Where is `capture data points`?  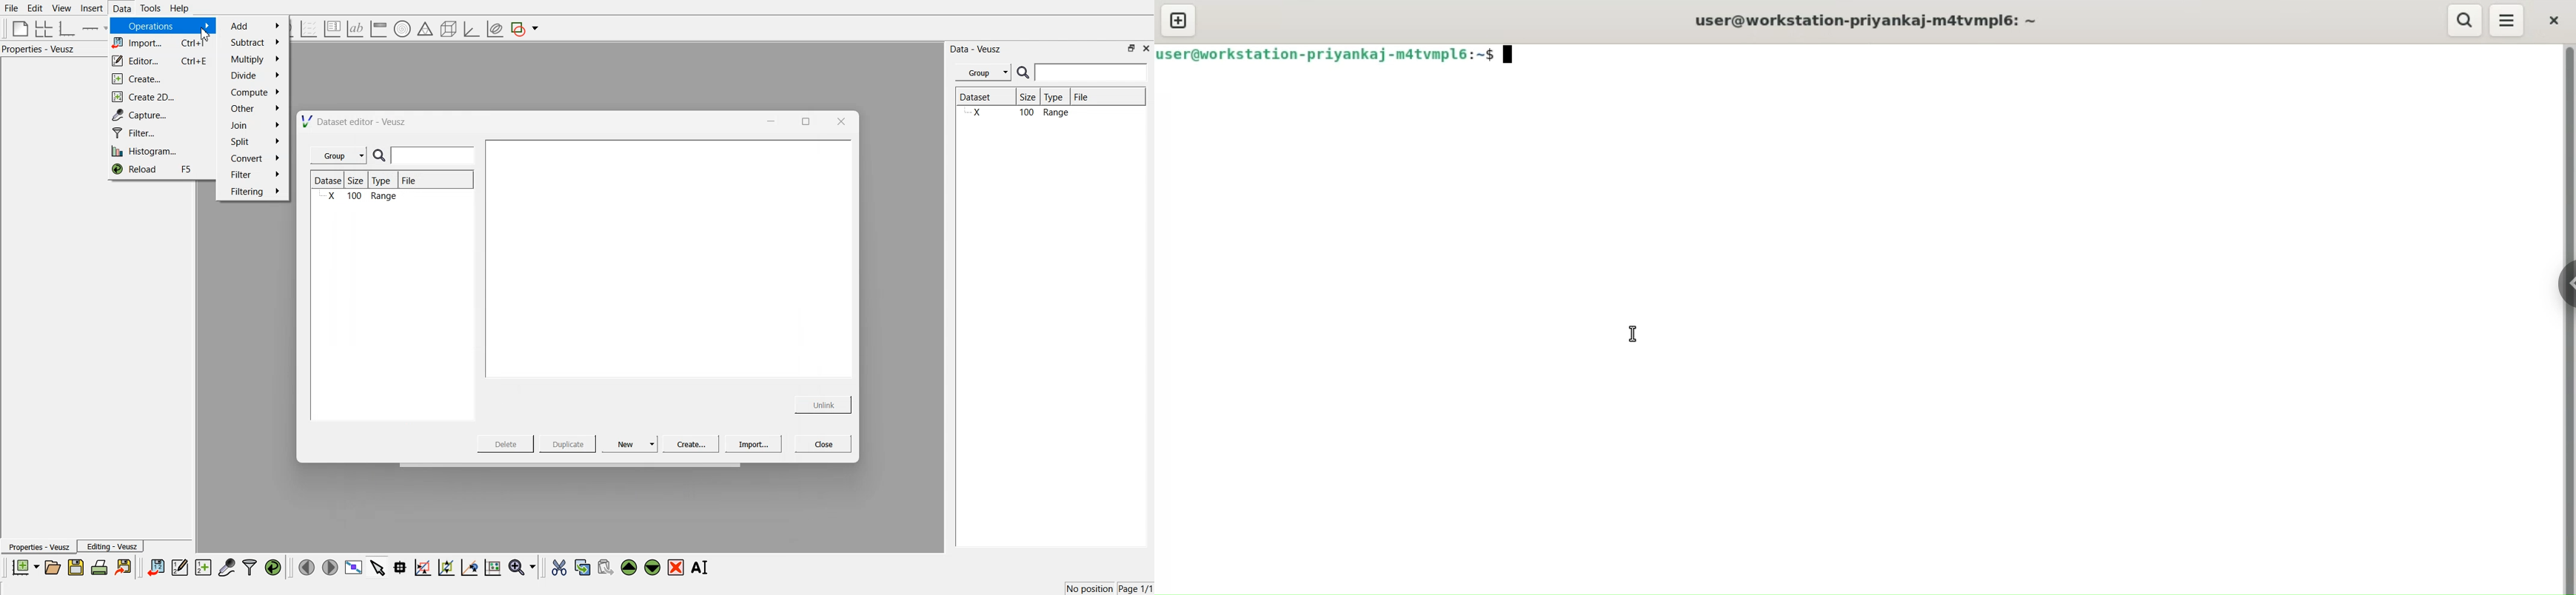 capture data points is located at coordinates (227, 568).